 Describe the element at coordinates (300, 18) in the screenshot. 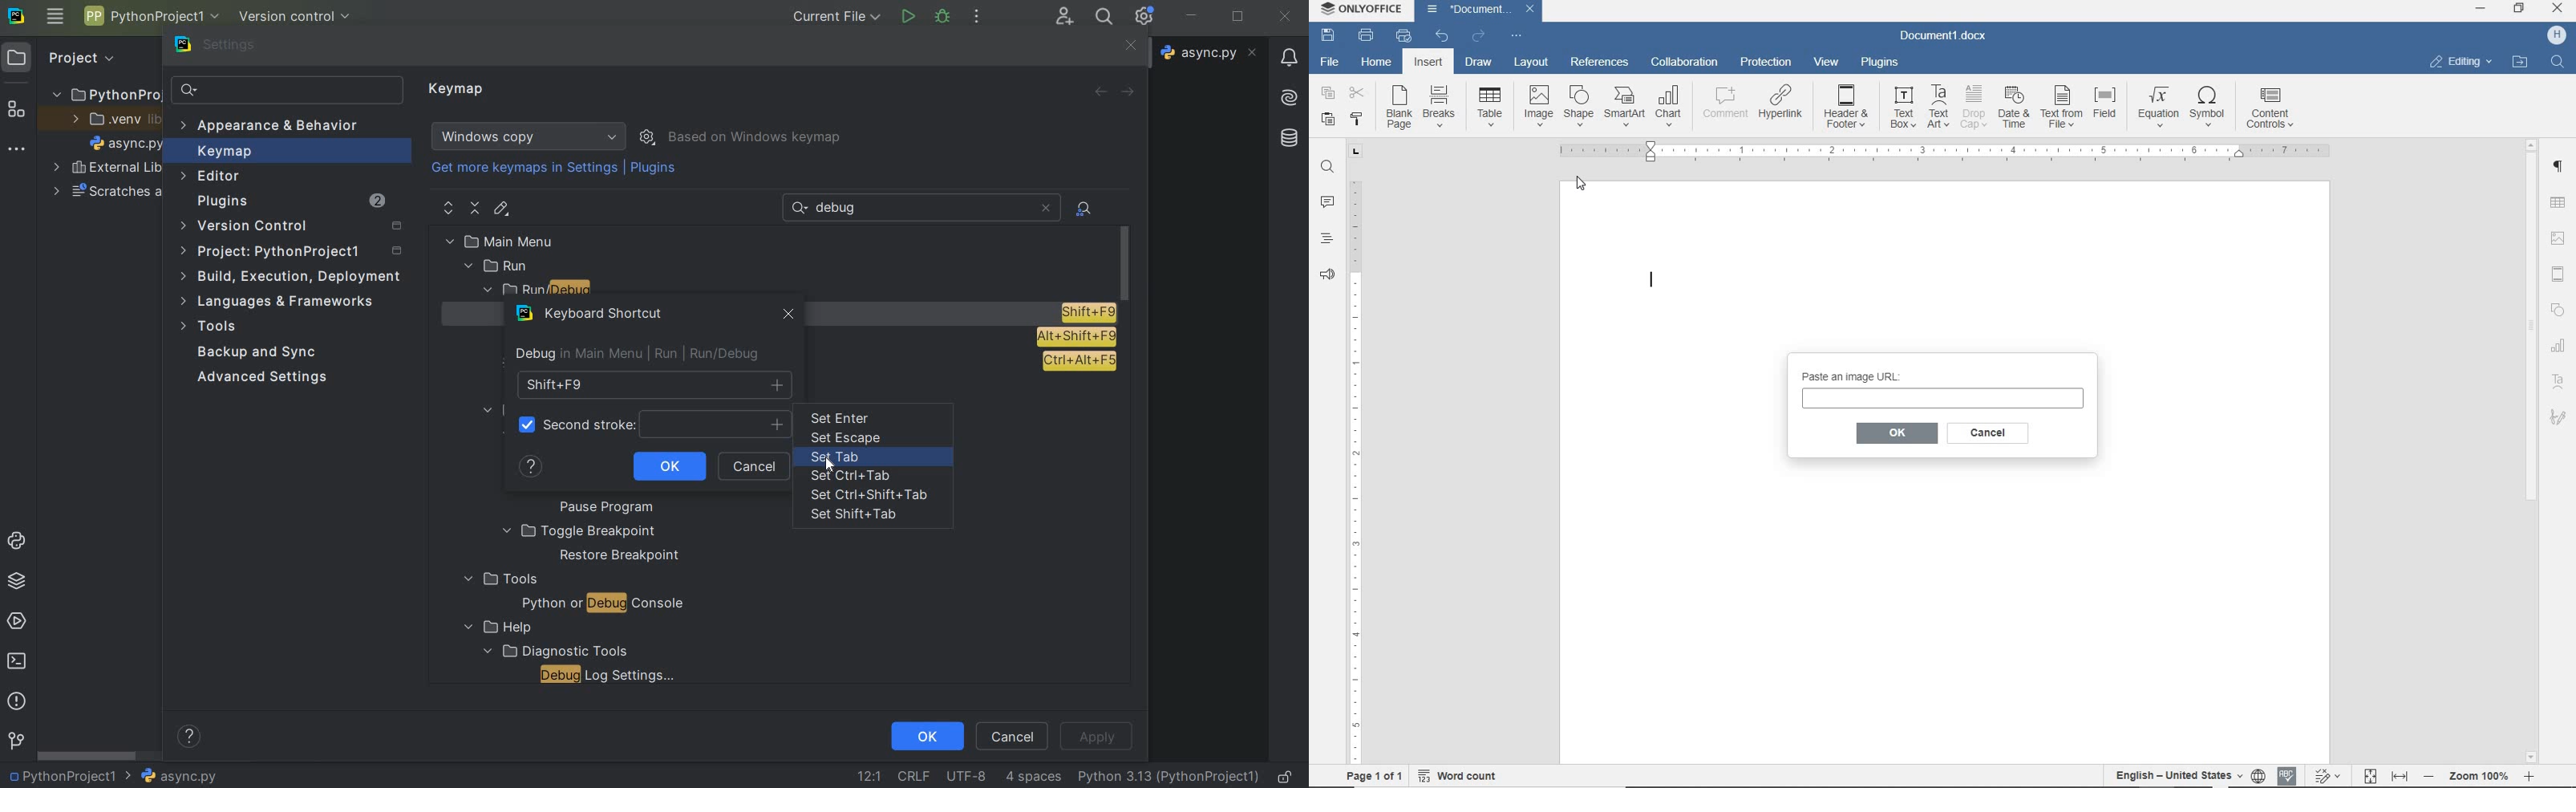

I see `version control` at that location.